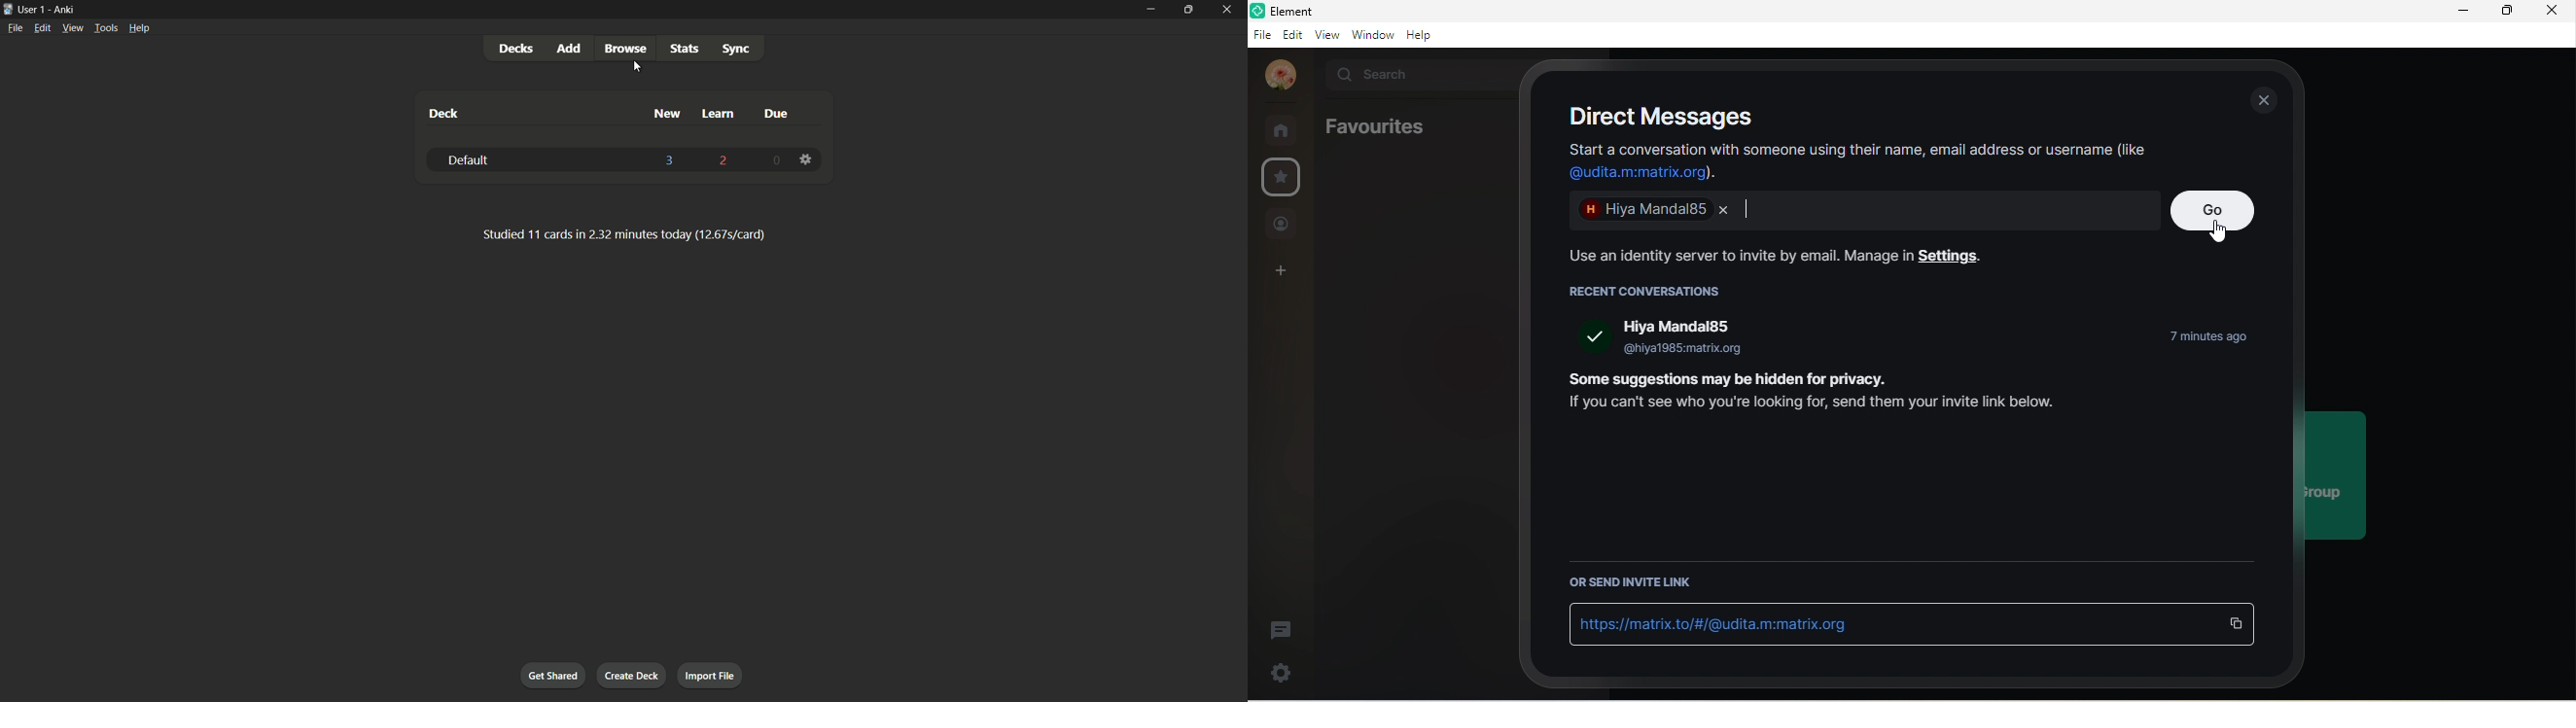 The image size is (2576, 728). I want to click on Close, so click(1724, 211).